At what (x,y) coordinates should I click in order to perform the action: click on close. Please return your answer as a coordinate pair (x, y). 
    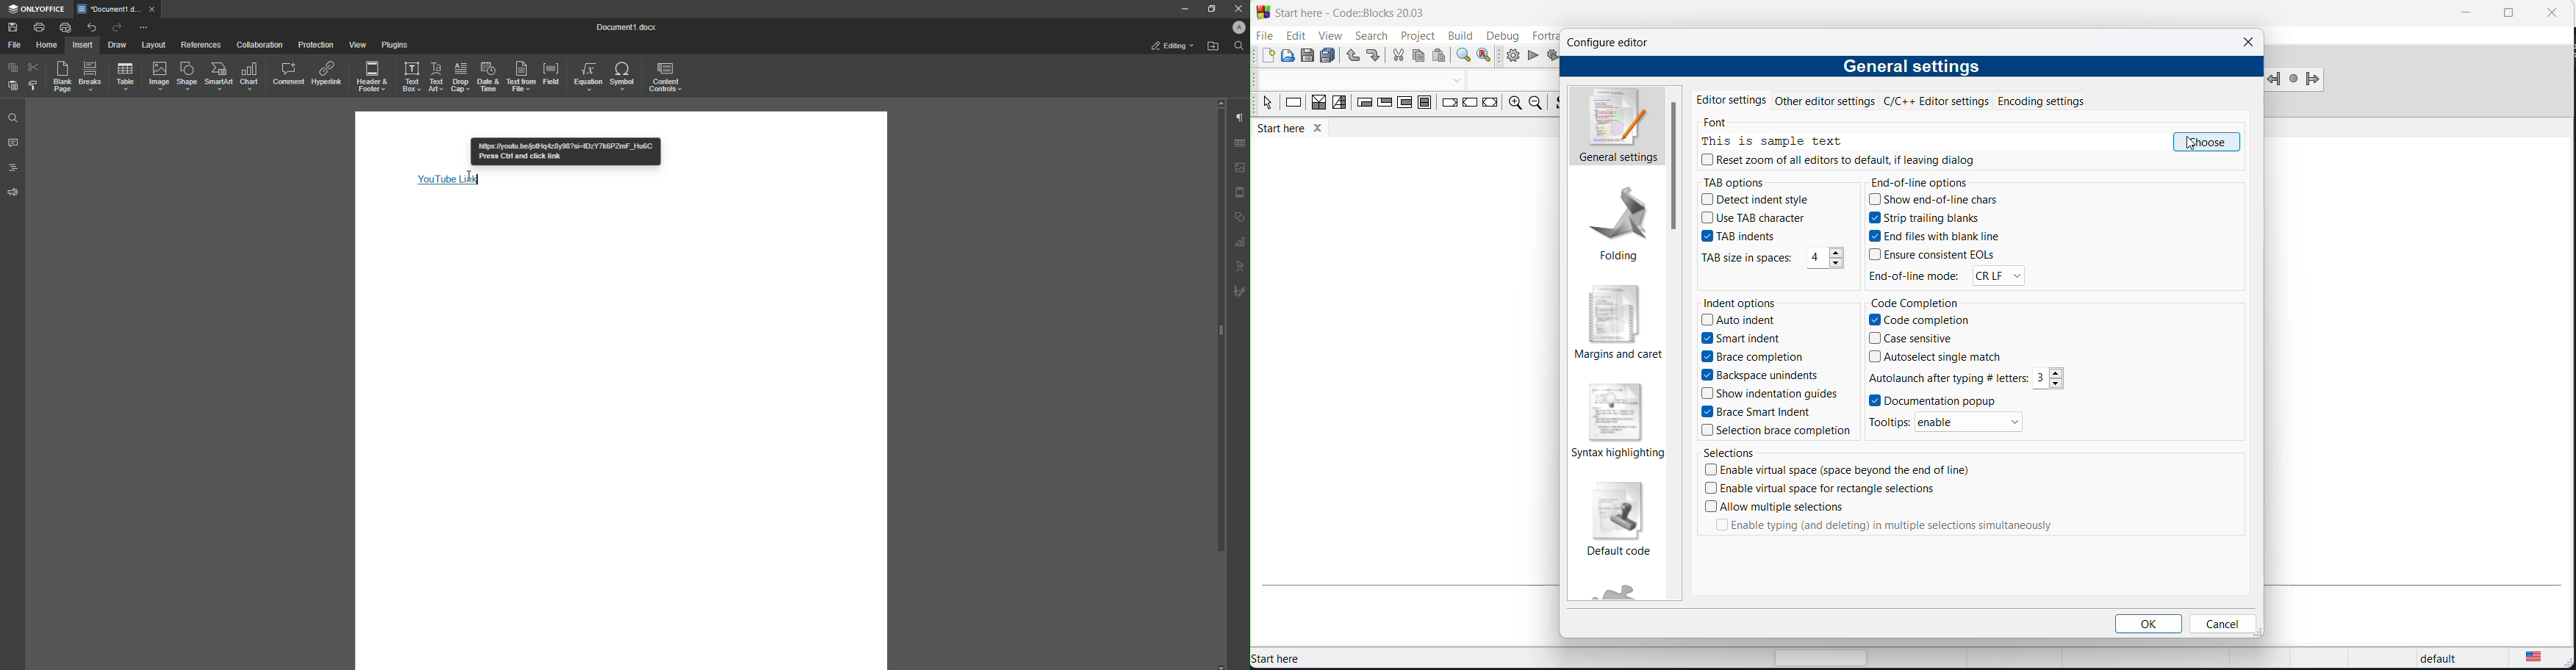
    Looking at the image, I should click on (153, 8).